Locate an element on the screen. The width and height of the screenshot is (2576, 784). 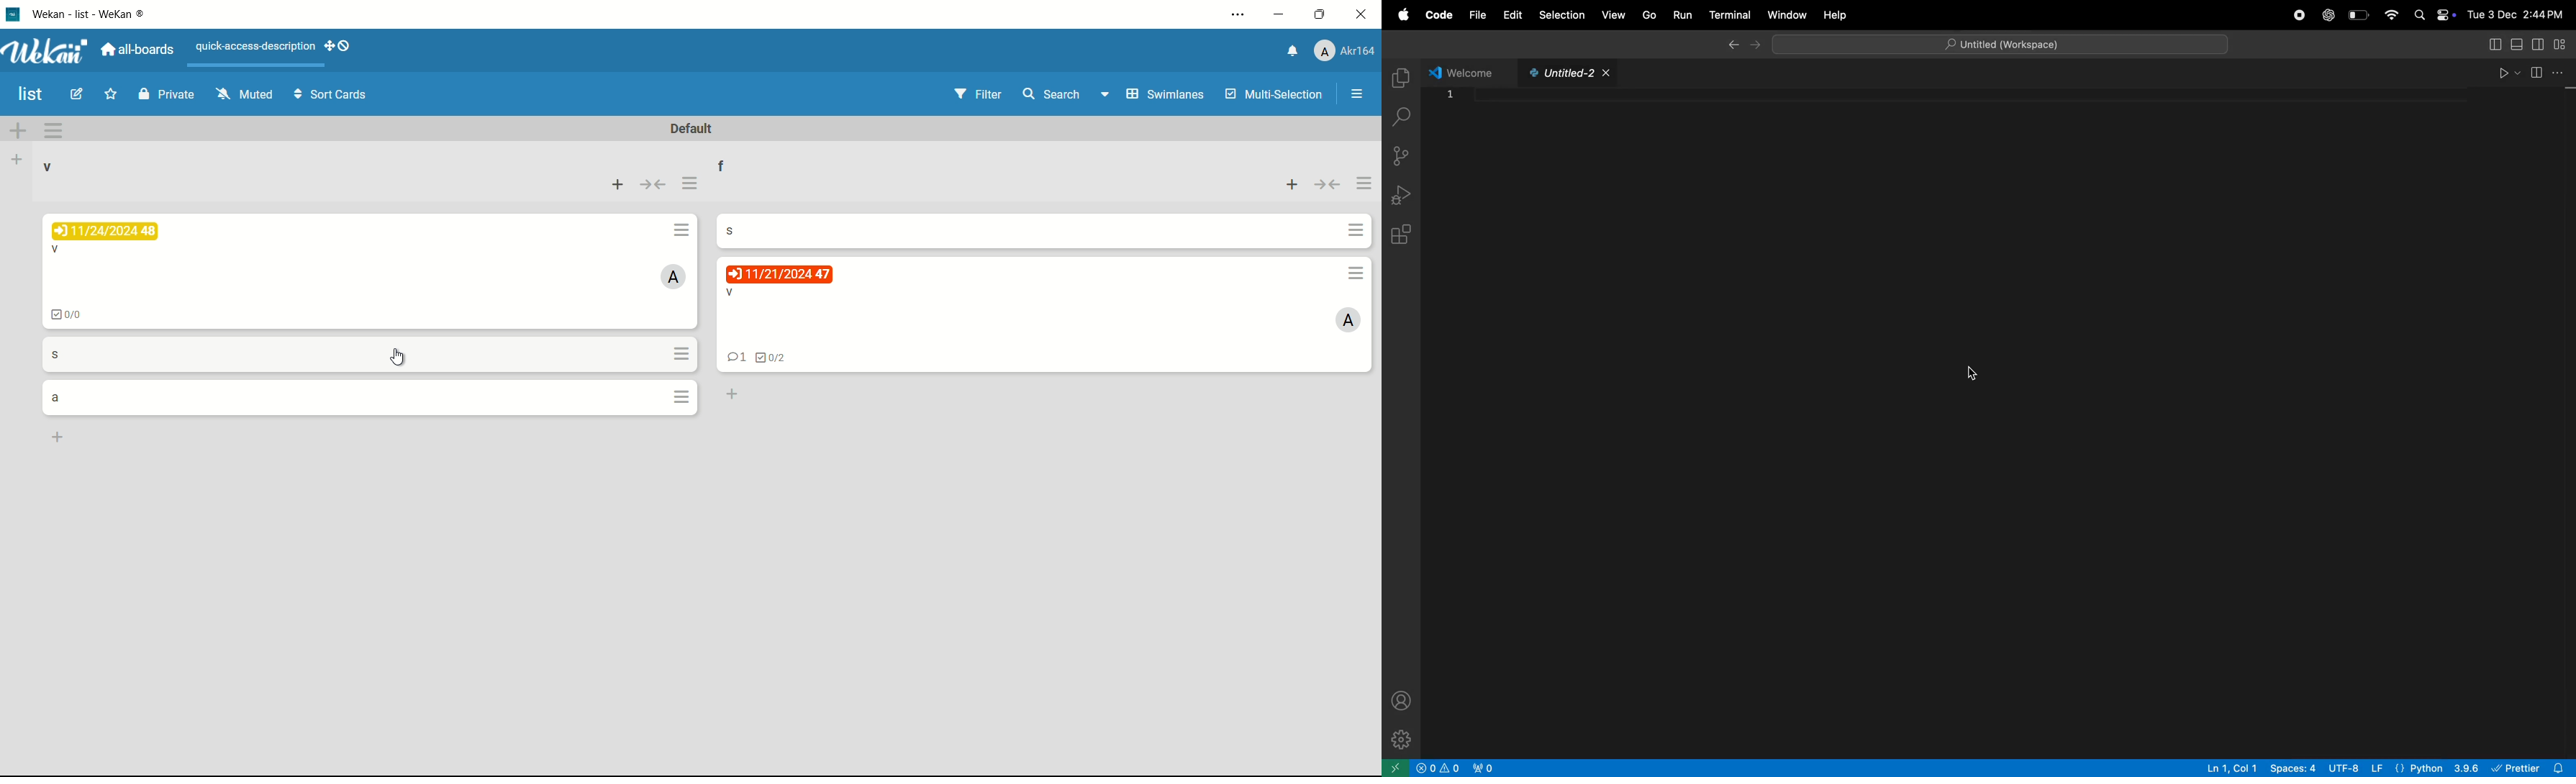
search is located at coordinates (1403, 120).